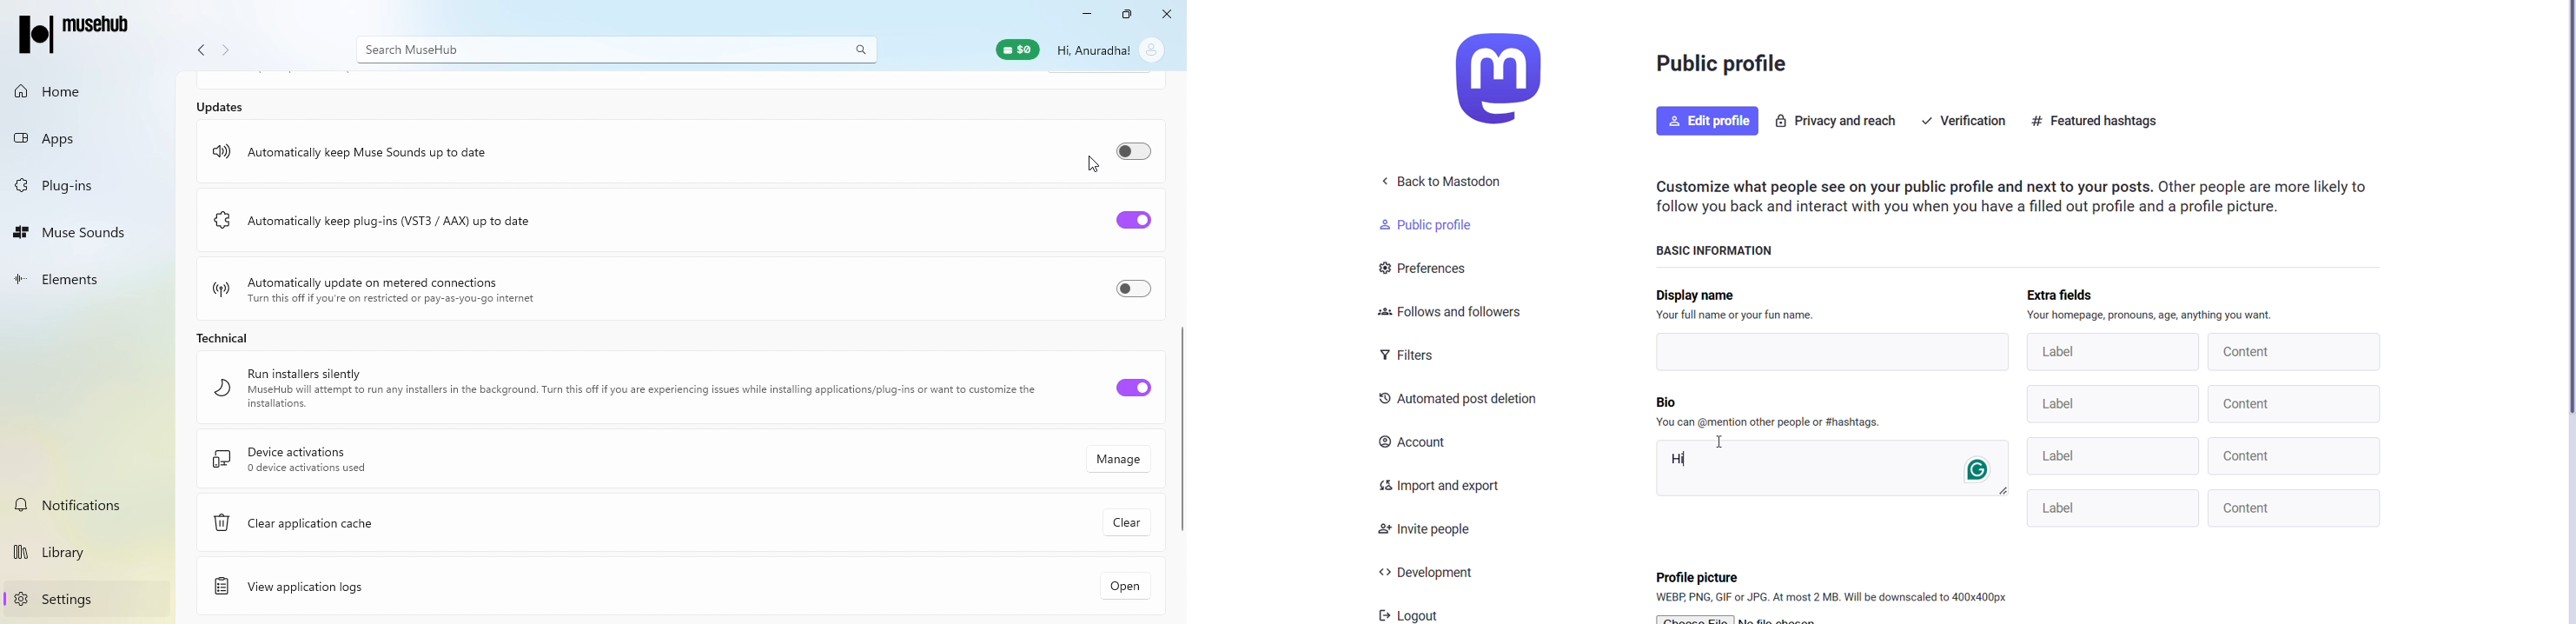  I want to click on Home, so click(78, 90).